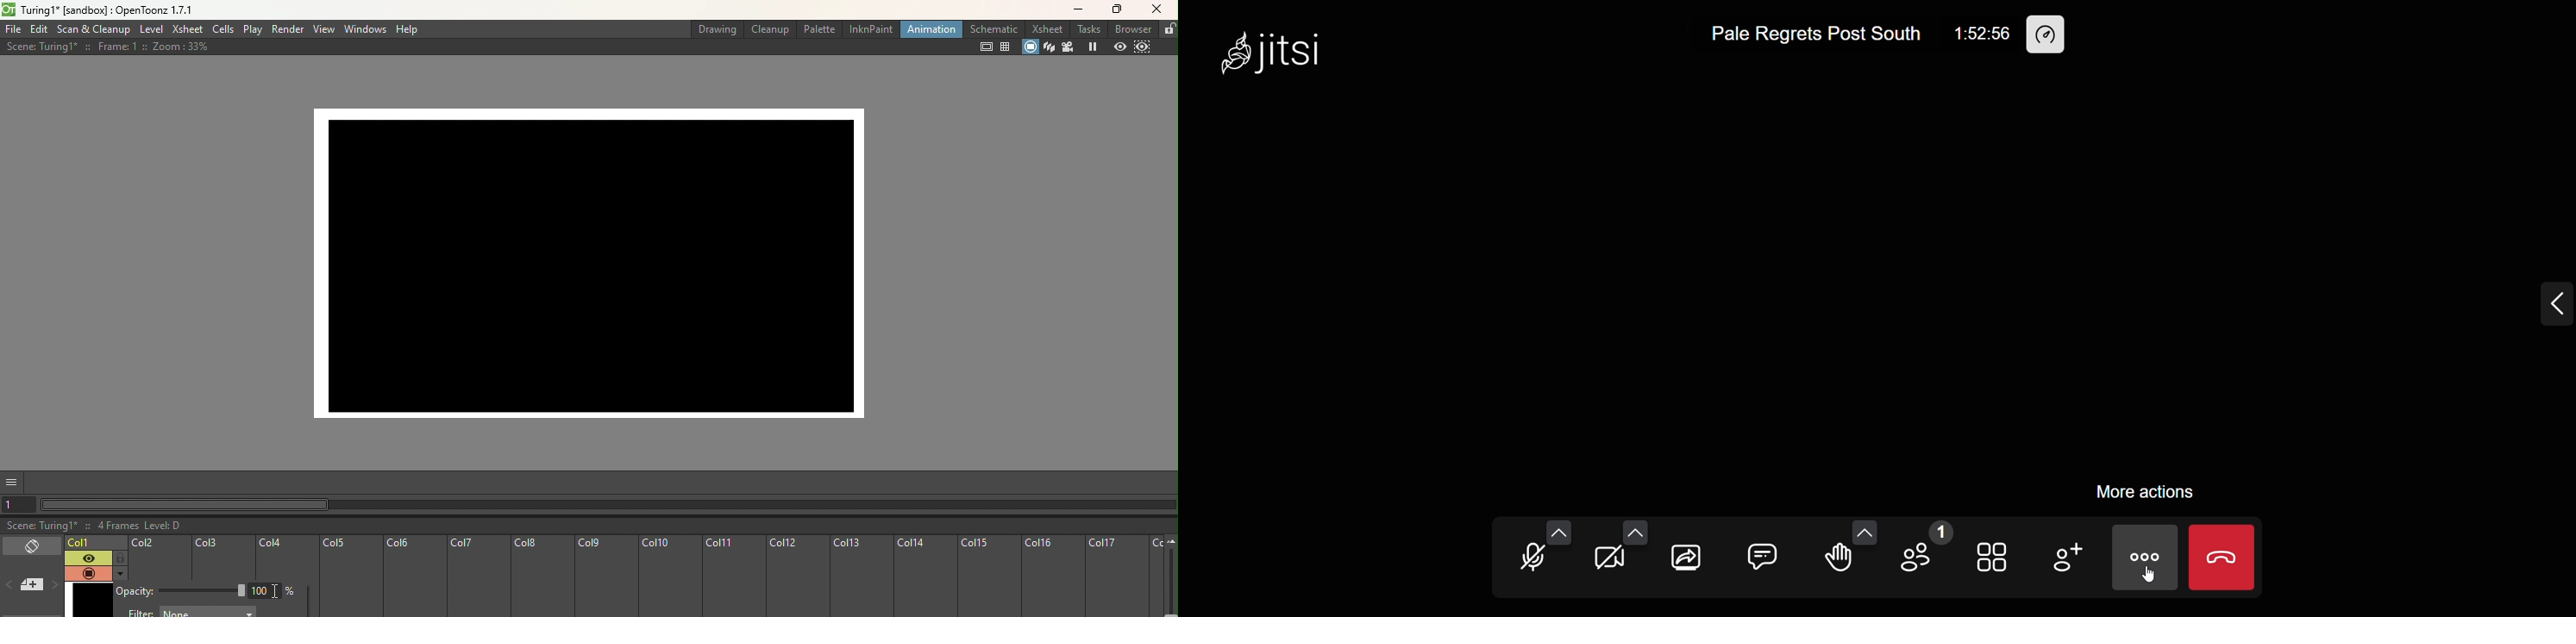 The width and height of the screenshot is (2576, 644). What do you see at coordinates (86, 558) in the screenshot?
I see `Preview visibility toggle` at bounding box center [86, 558].